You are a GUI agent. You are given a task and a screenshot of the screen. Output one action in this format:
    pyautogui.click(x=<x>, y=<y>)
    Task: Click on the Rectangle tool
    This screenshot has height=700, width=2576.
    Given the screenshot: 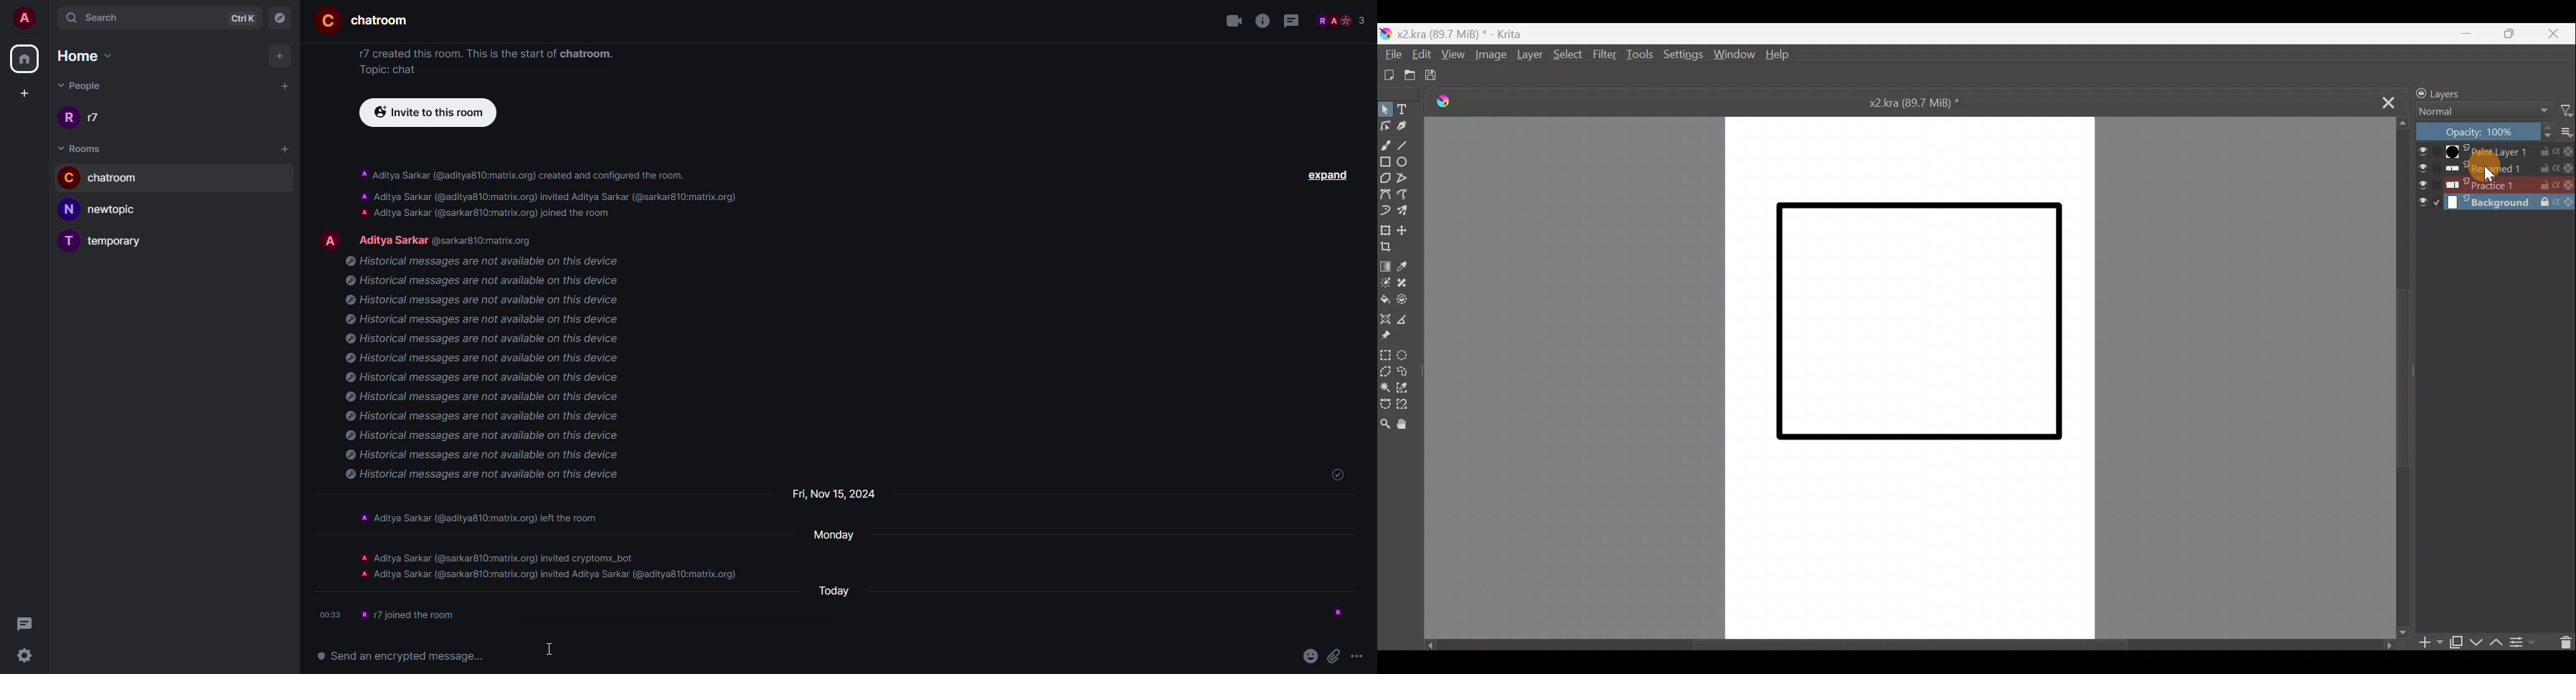 What is the action you would take?
    pyautogui.click(x=1385, y=163)
    